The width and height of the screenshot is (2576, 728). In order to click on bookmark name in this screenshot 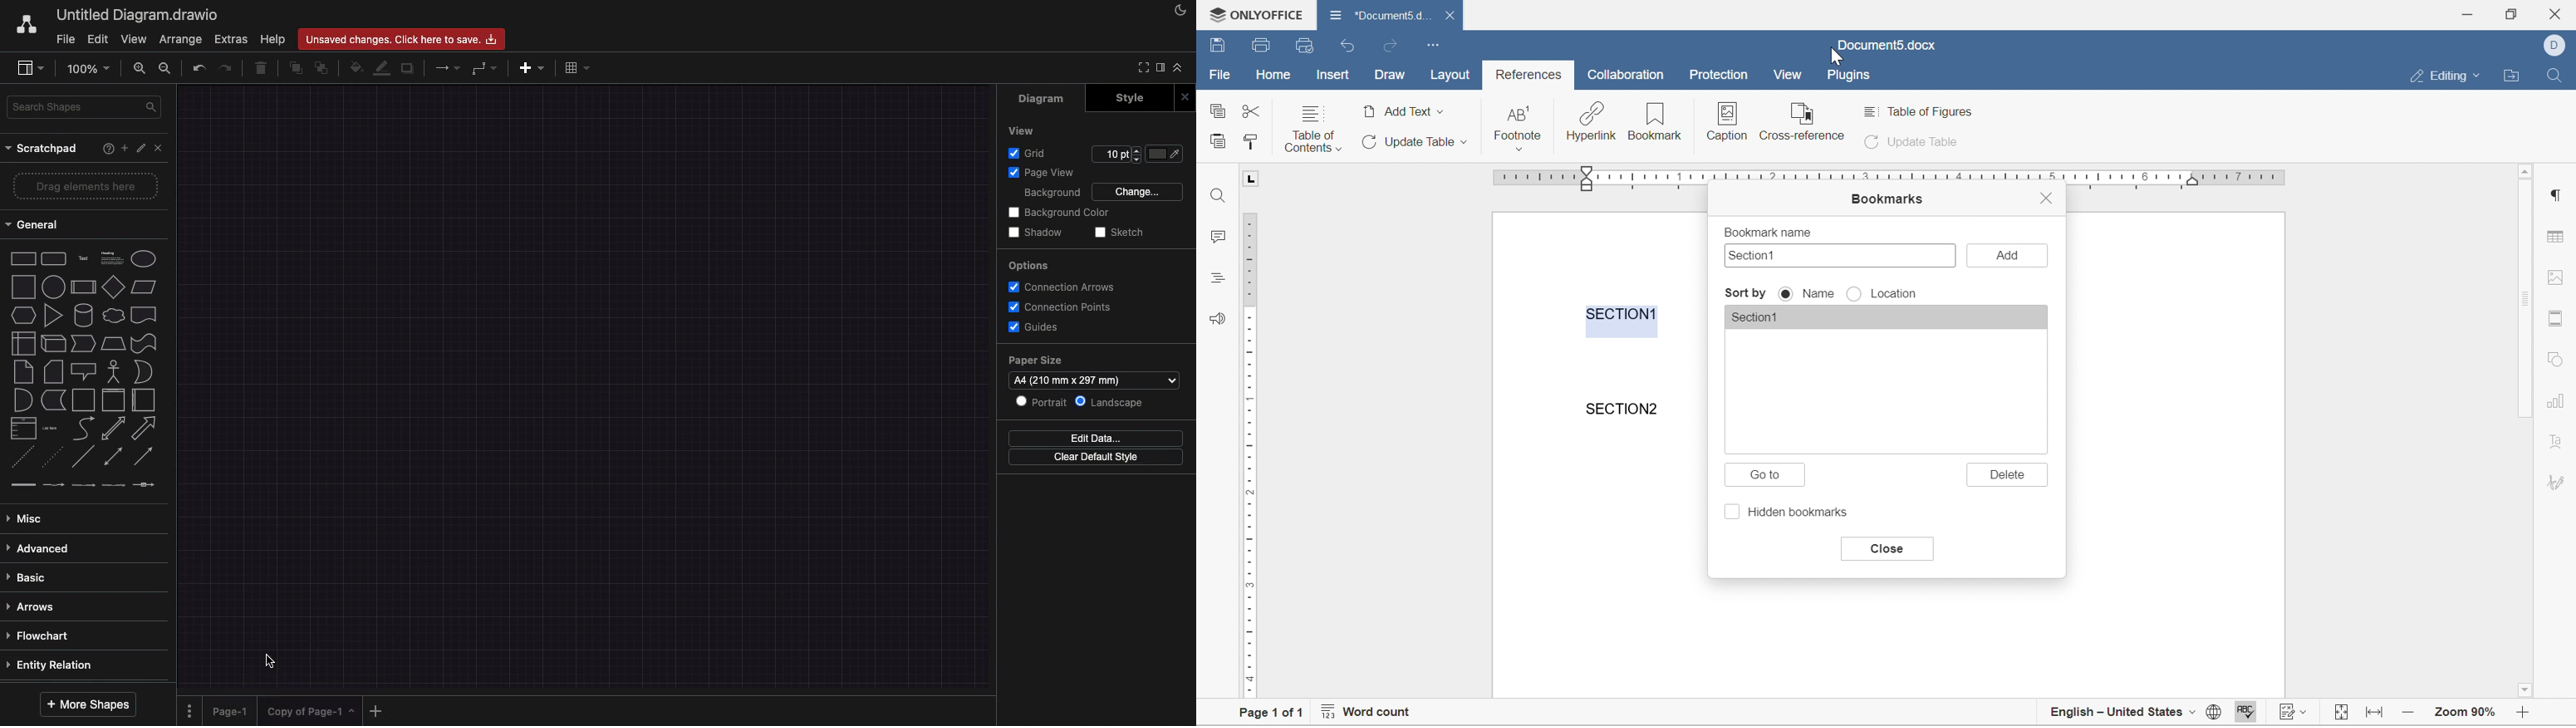, I will do `click(1766, 231)`.